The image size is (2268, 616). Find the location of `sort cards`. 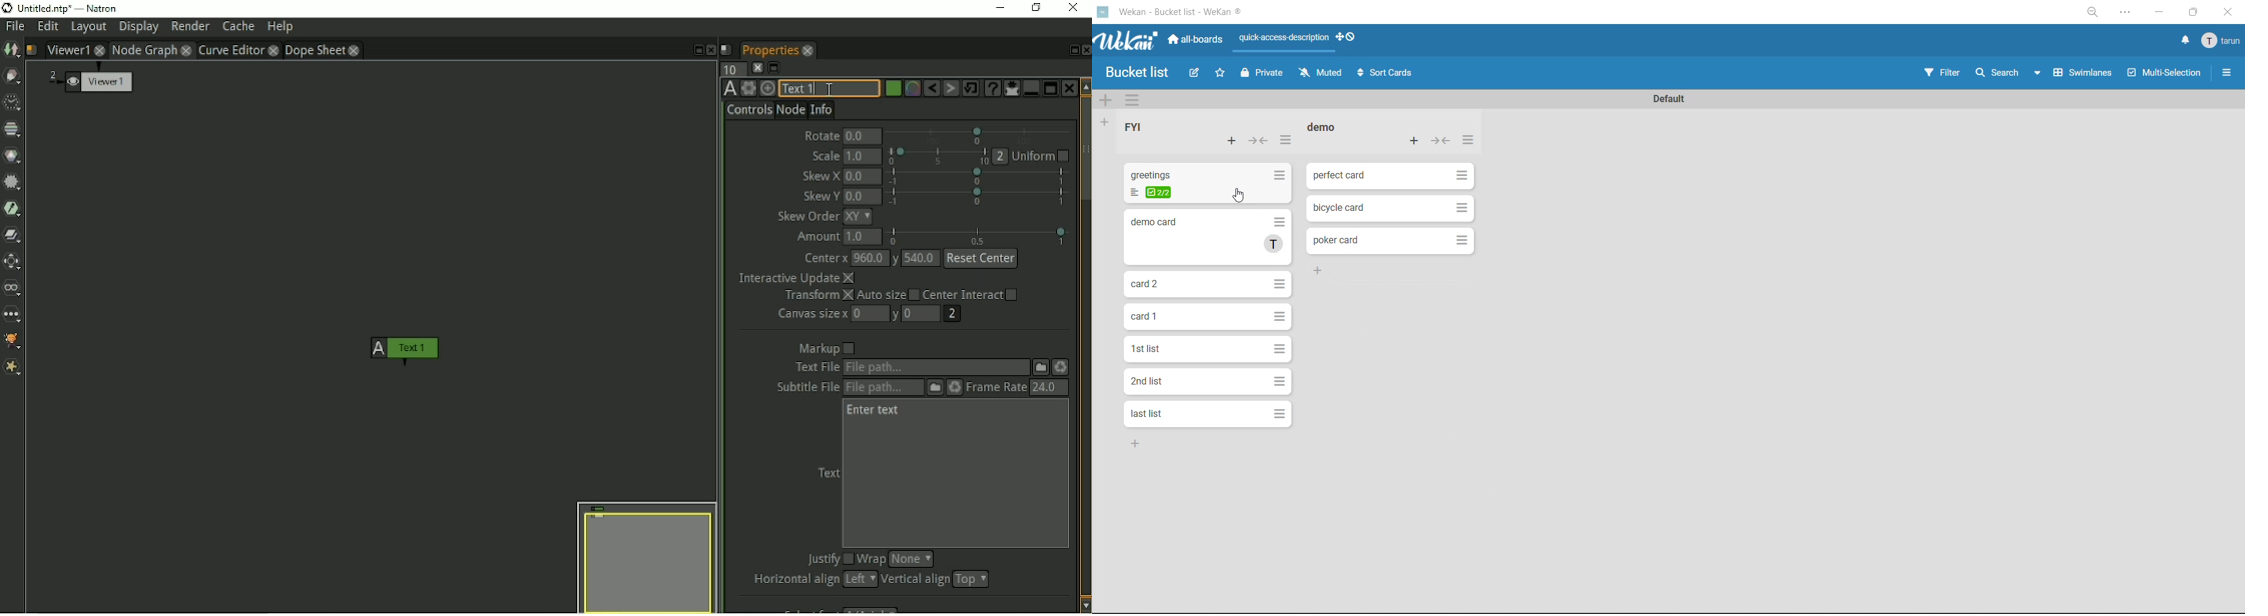

sort cards is located at coordinates (1387, 72).